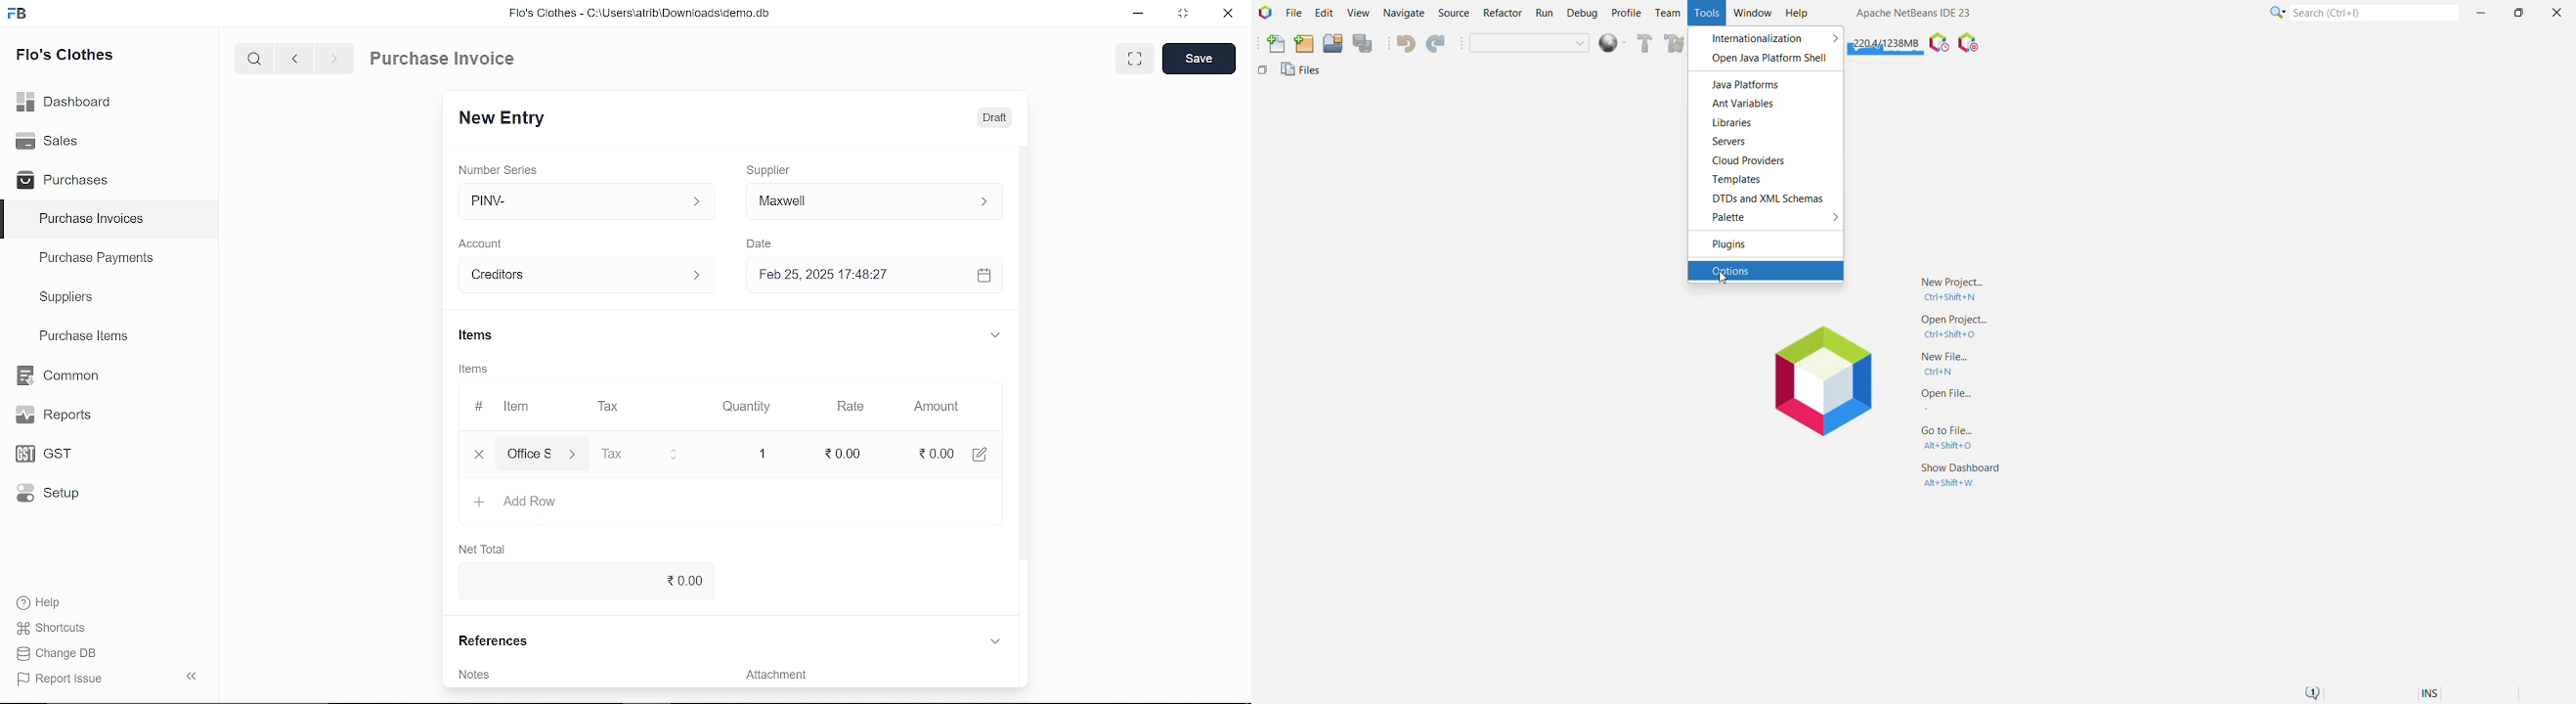  I want to click on expand, so click(994, 640).